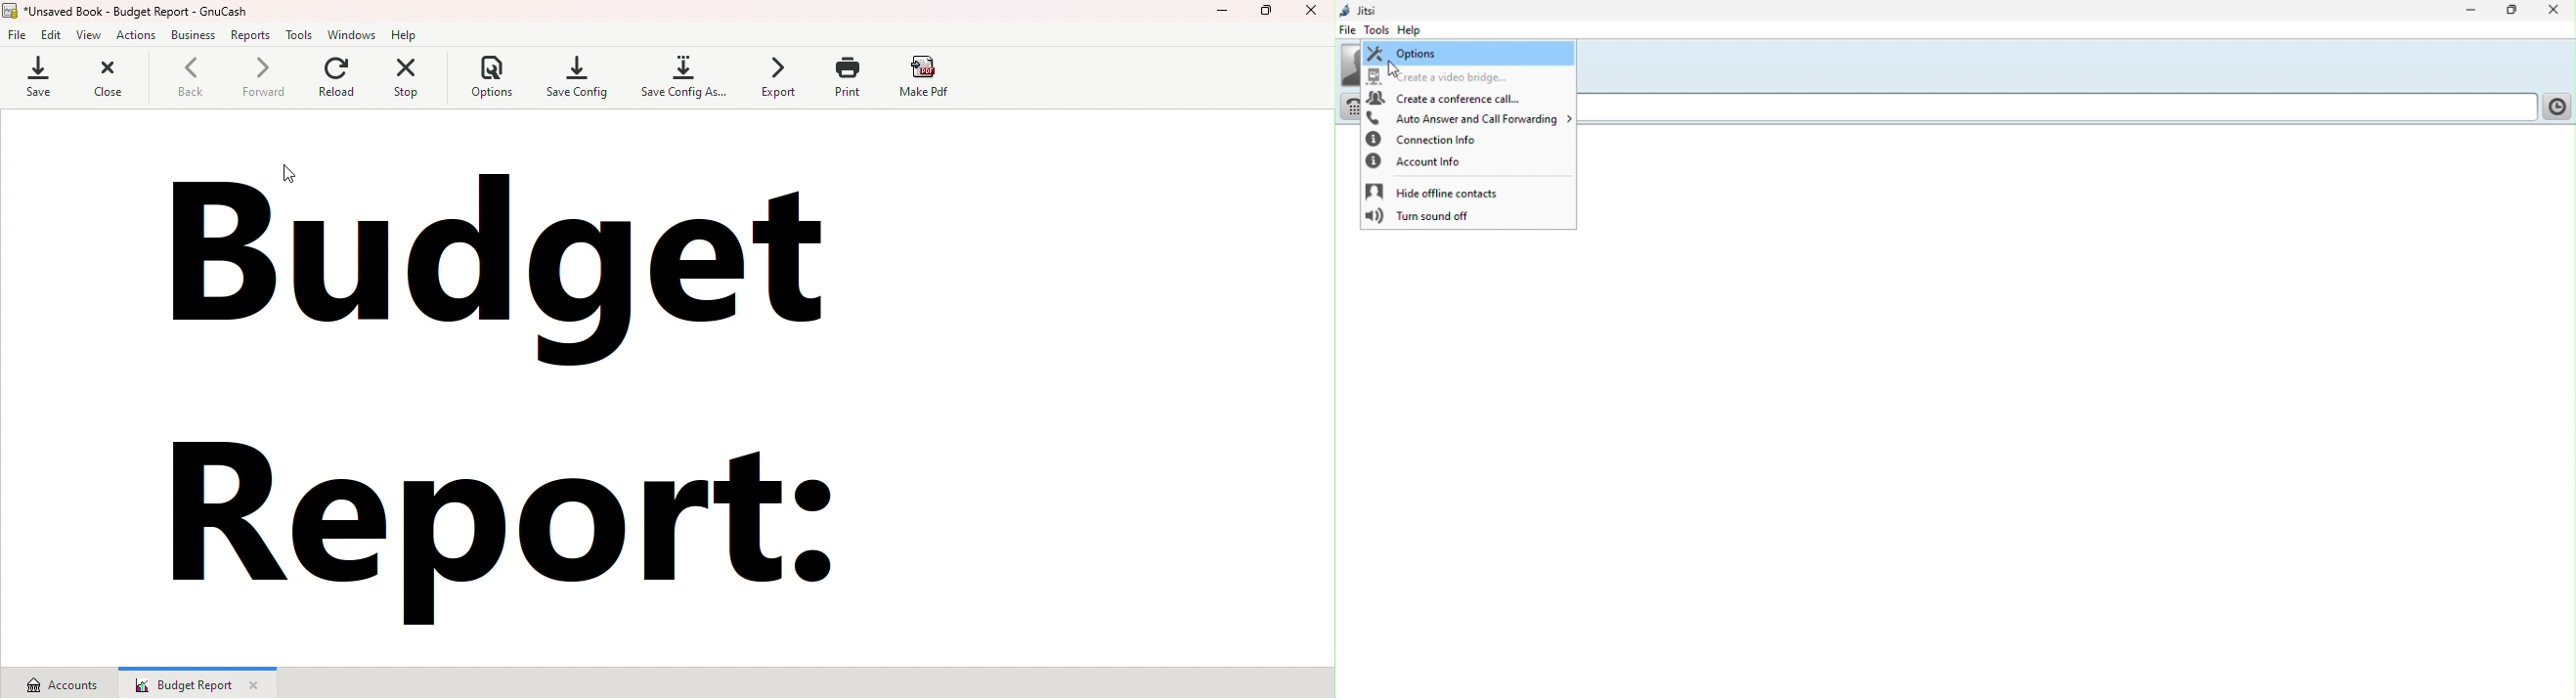  What do you see at coordinates (1347, 30) in the screenshot?
I see `File` at bounding box center [1347, 30].